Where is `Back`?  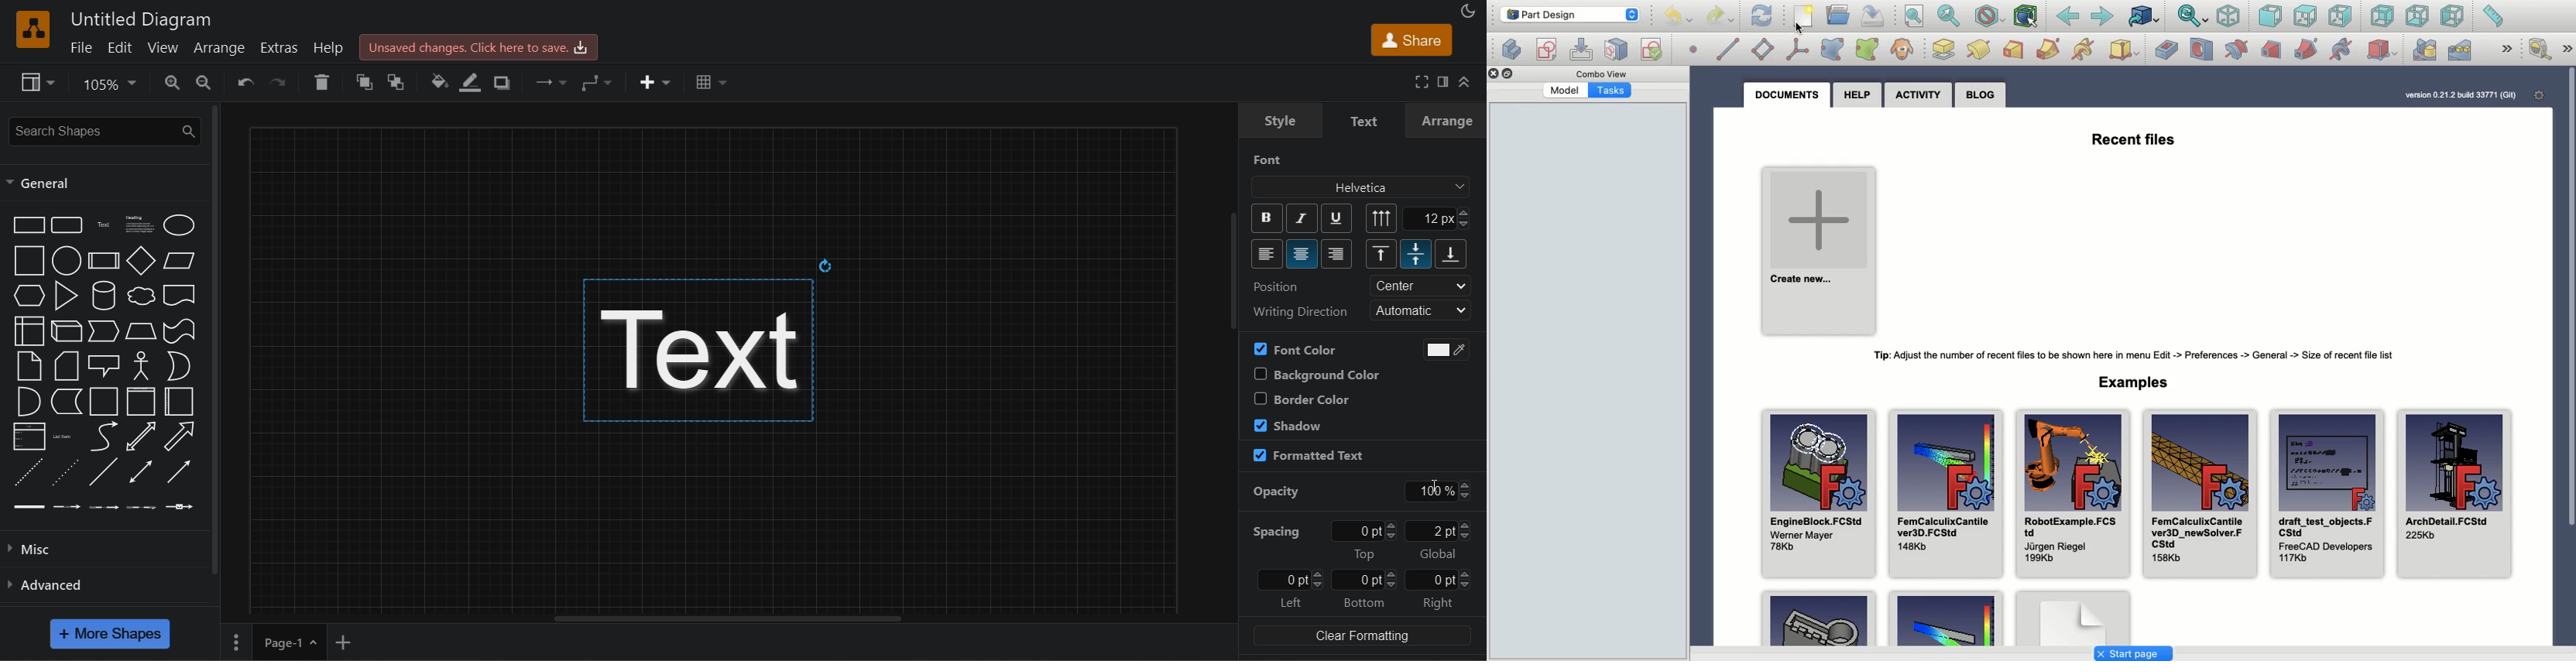 Back is located at coordinates (2383, 16).